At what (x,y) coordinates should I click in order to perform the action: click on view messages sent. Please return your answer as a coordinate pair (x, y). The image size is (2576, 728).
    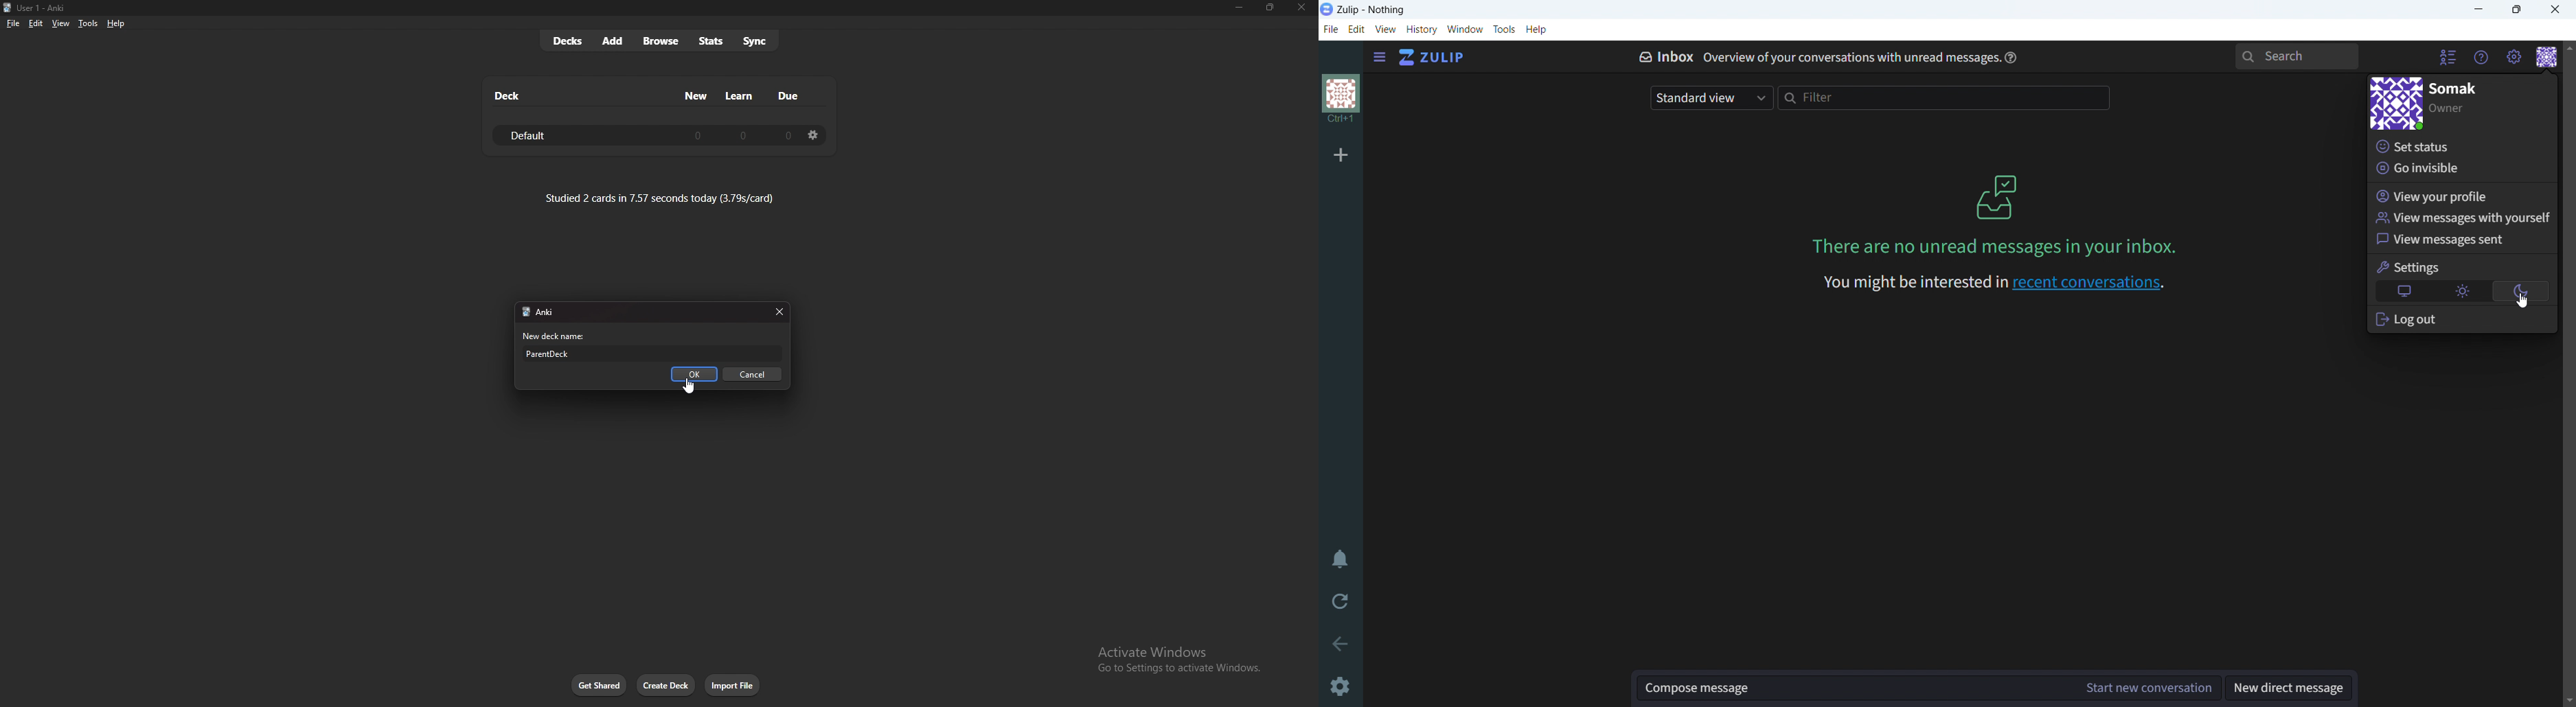
    Looking at the image, I should click on (2461, 239).